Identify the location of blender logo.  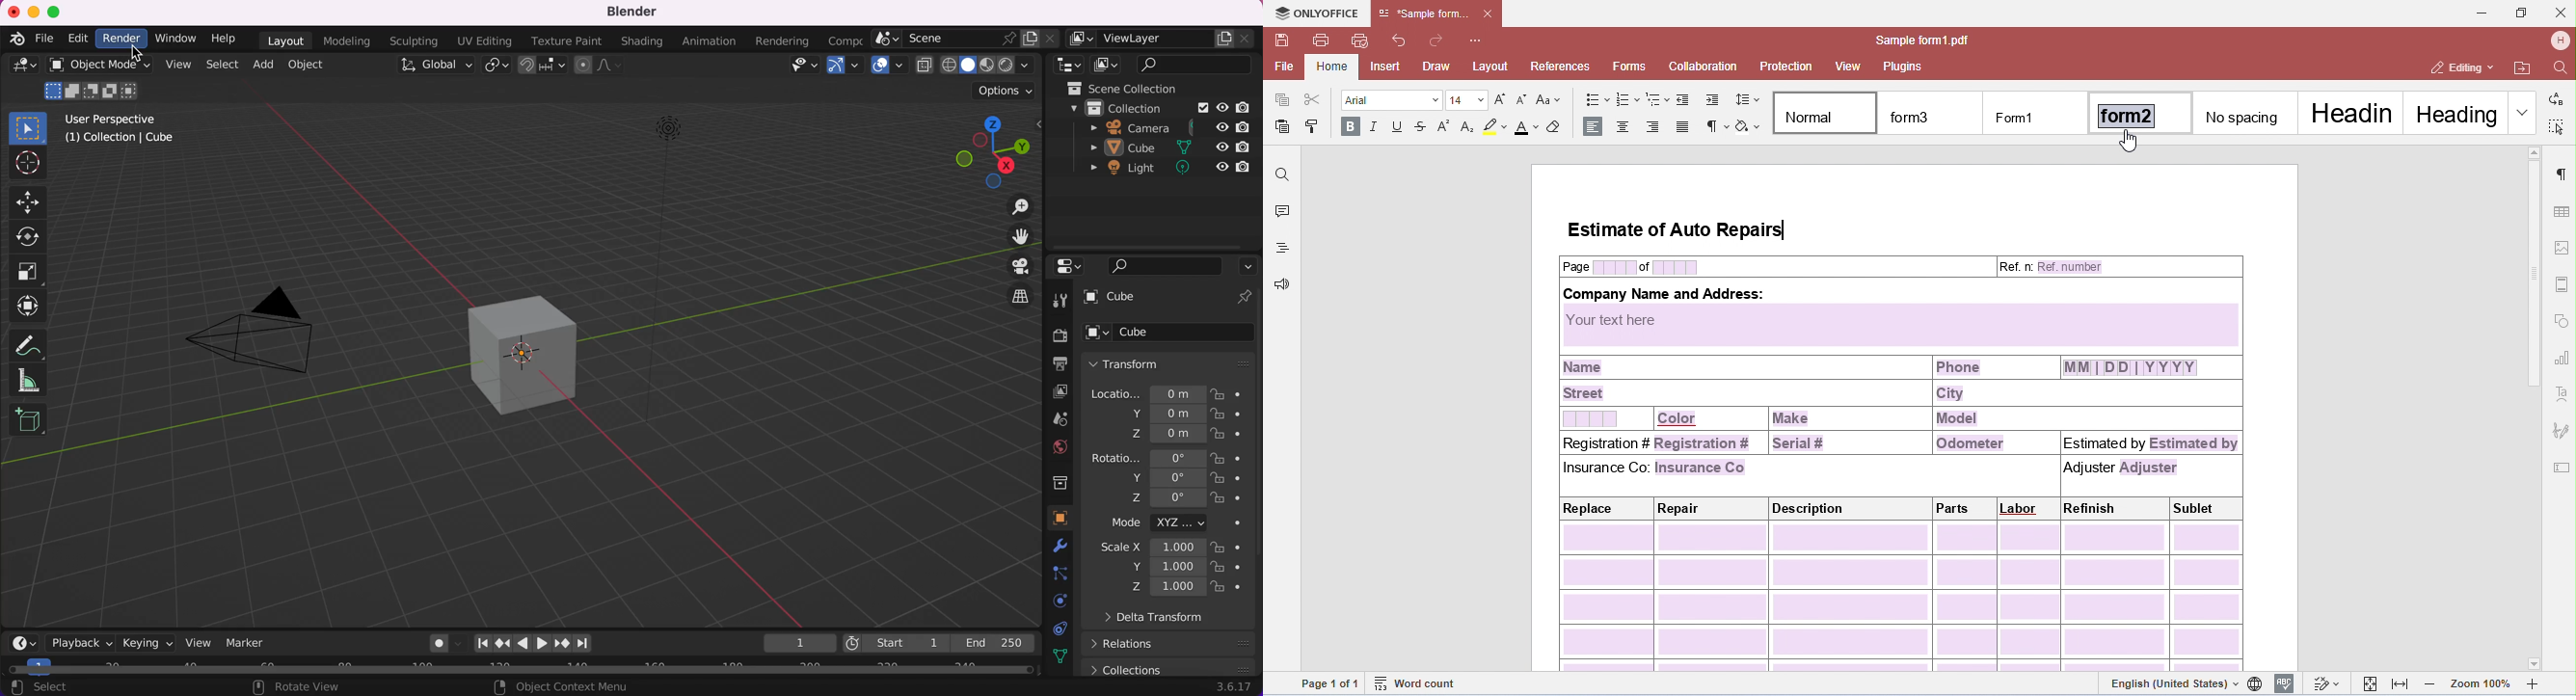
(17, 39).